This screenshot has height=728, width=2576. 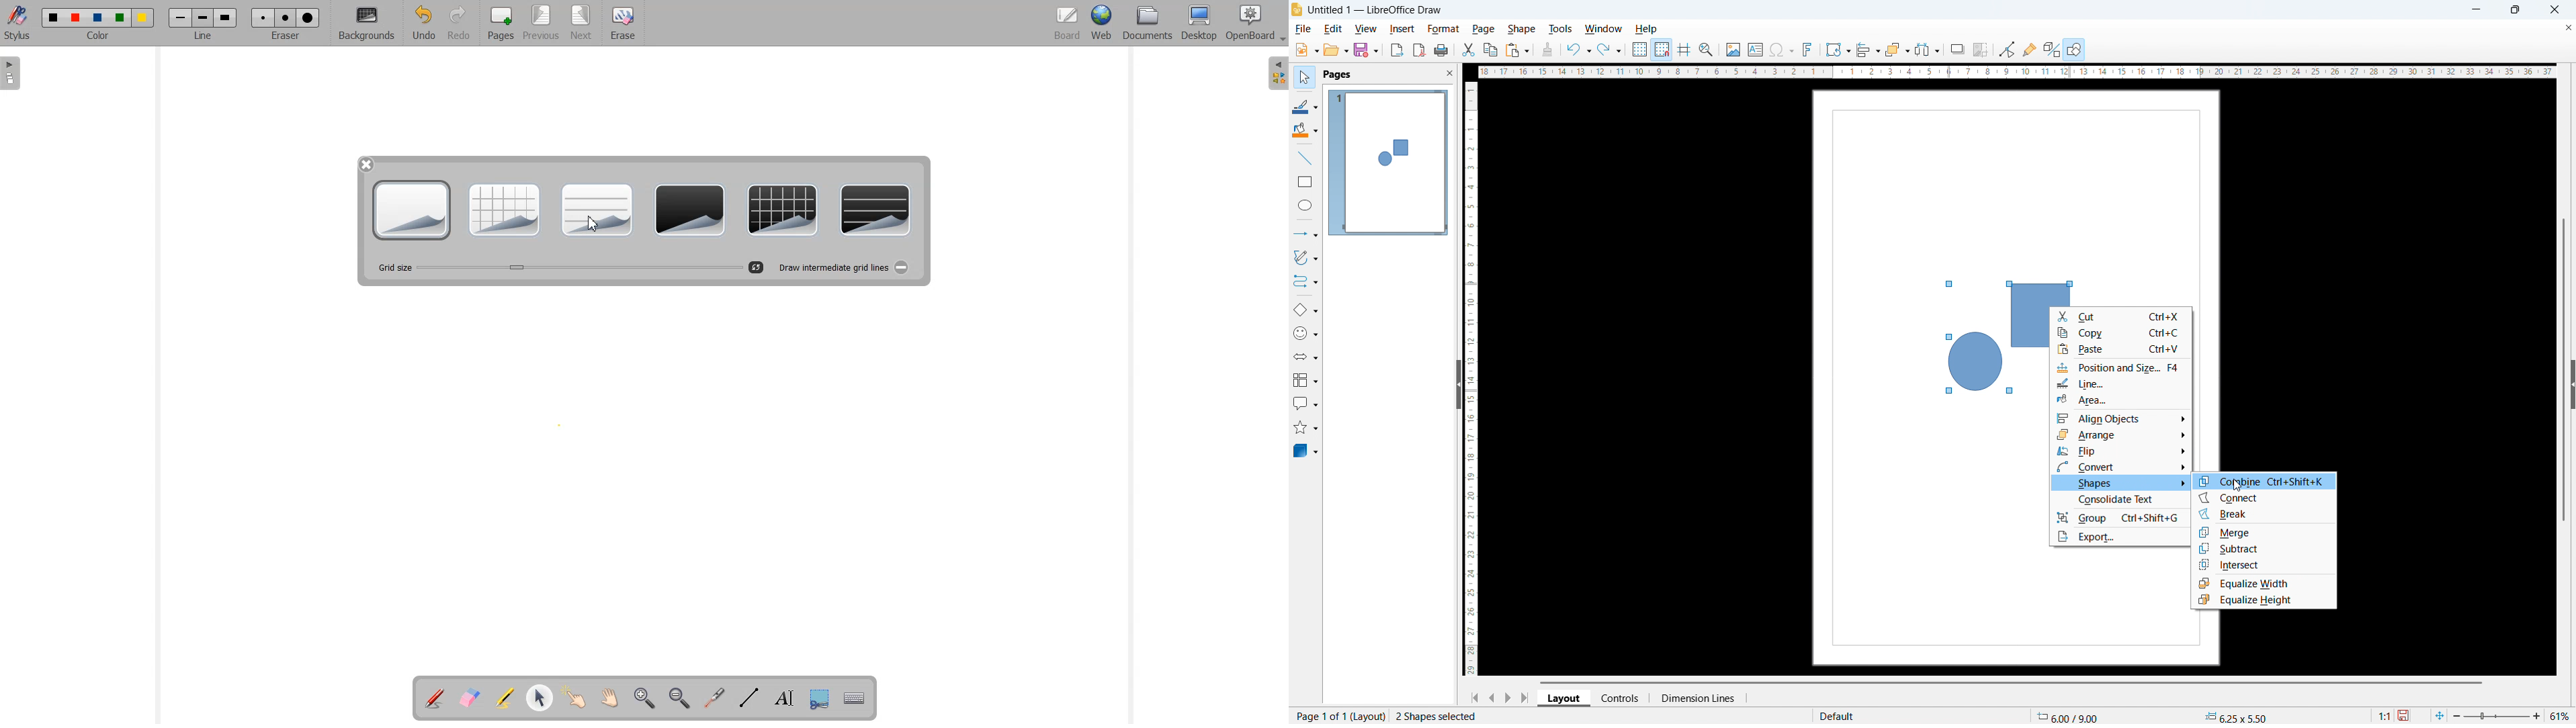 I want to click on Zoom In, so click(x=644, y=699).